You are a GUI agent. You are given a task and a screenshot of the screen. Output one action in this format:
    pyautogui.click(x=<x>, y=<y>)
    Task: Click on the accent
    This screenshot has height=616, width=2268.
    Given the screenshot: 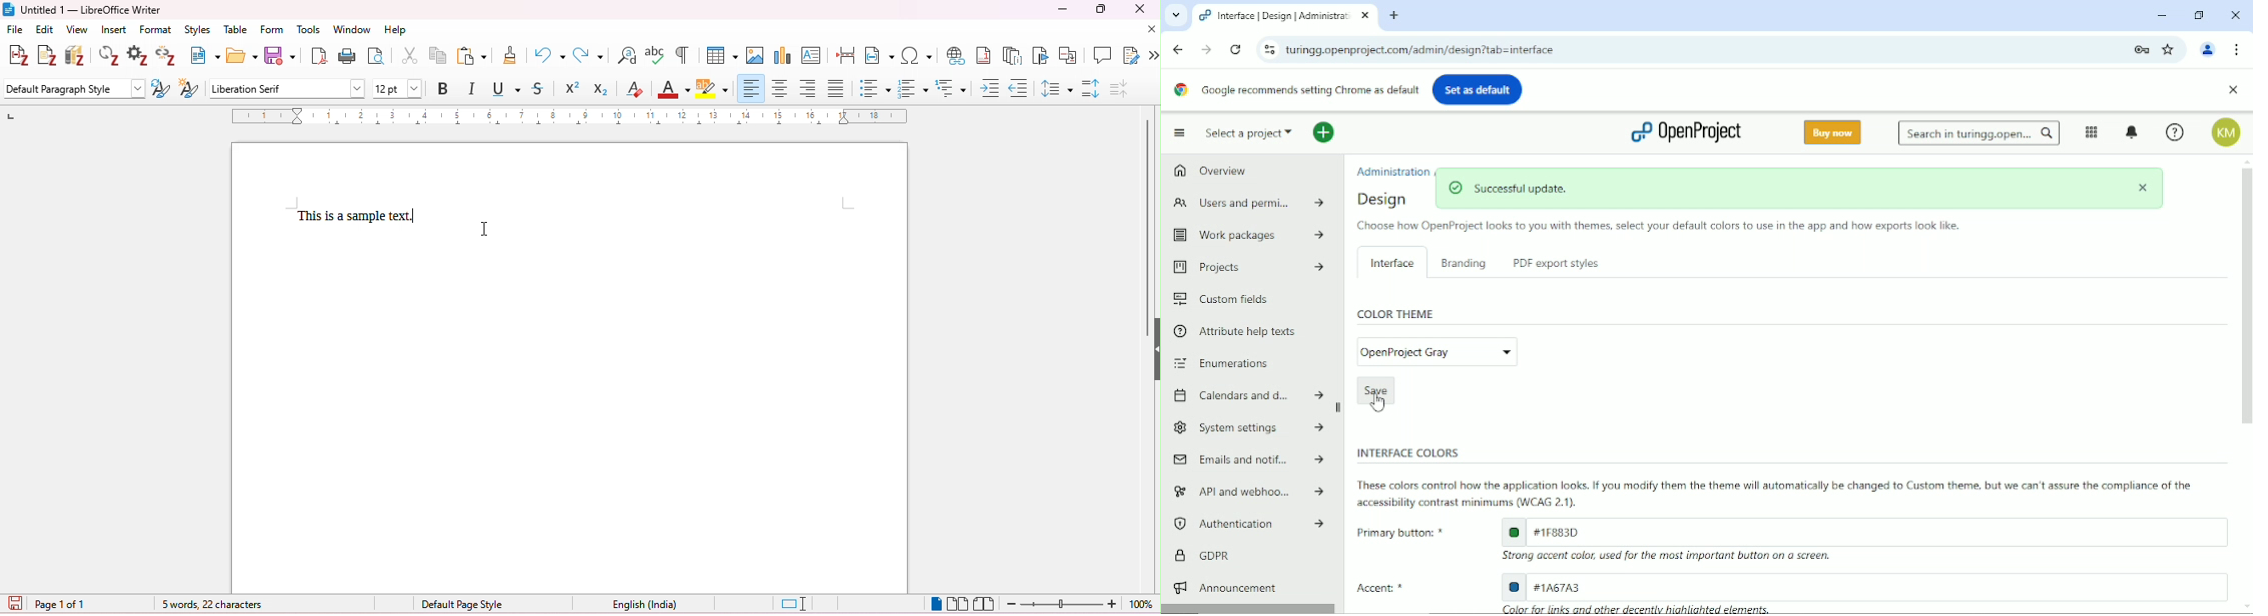 What is the action you would take?
    pyautogui.click(x=1864, y=586)
    